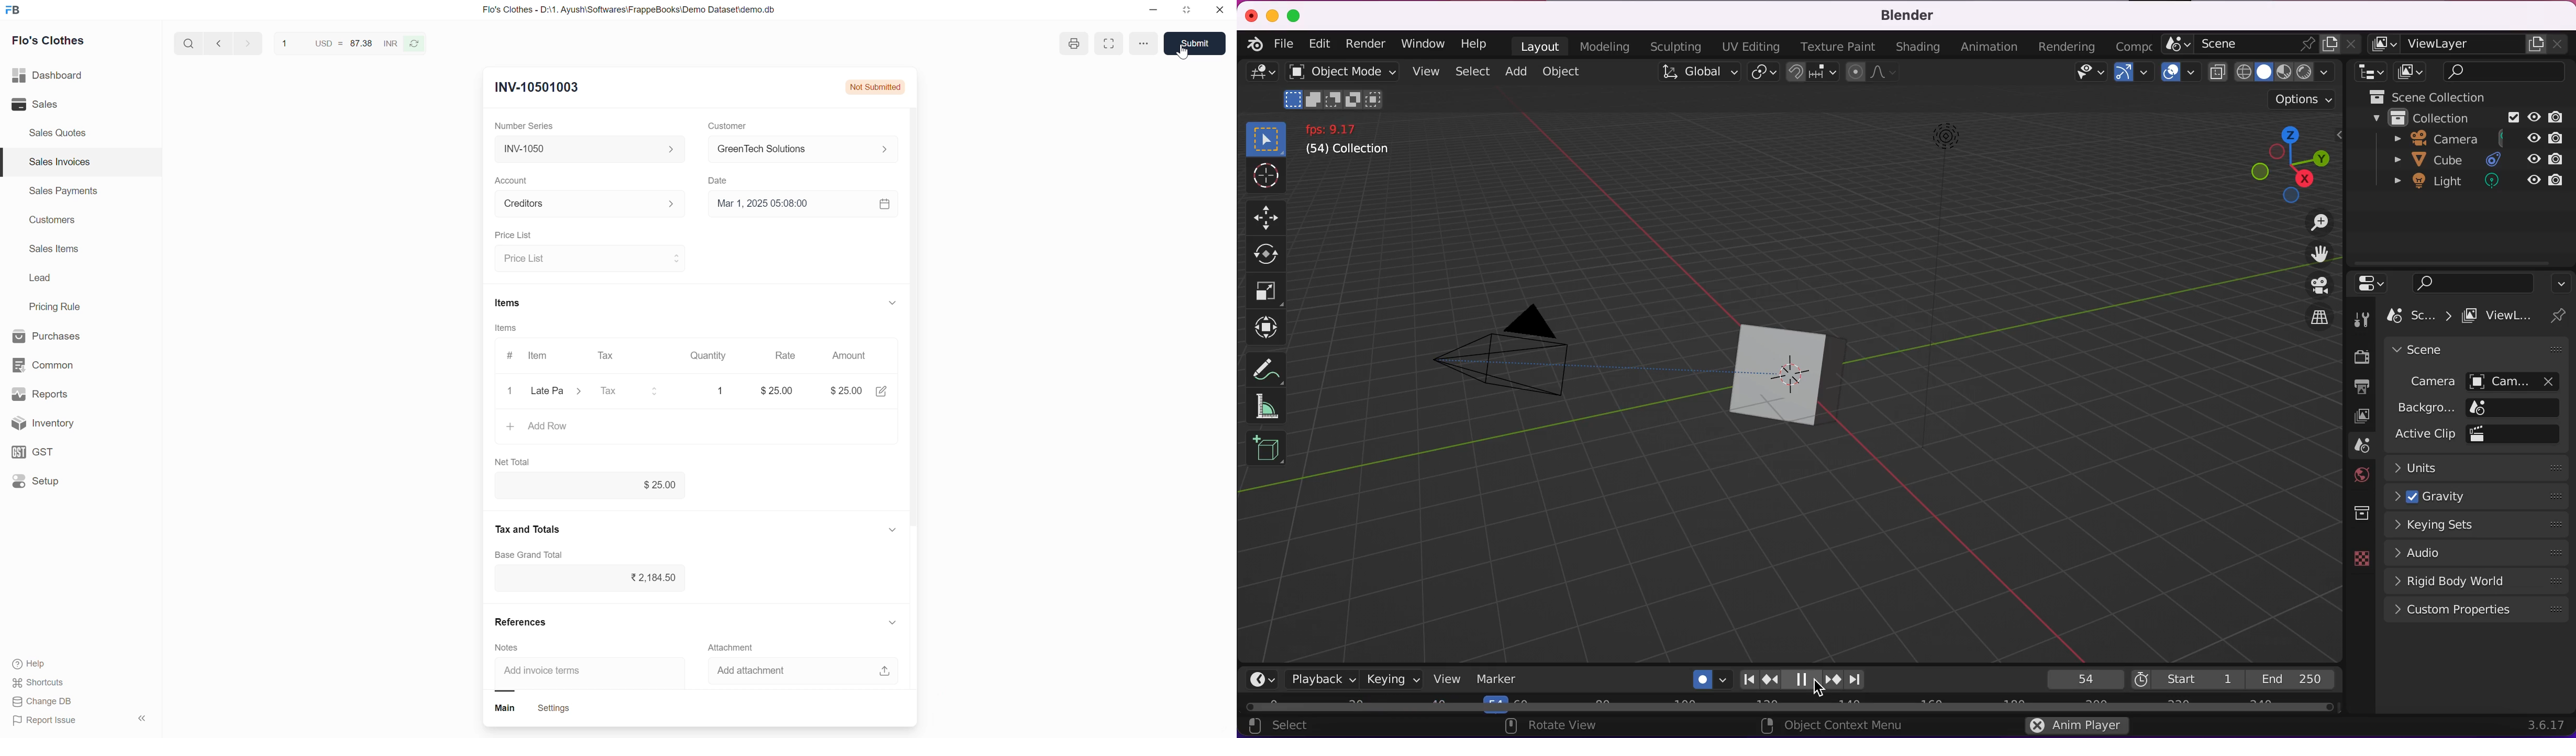  I want to click on Tax, so click(607, 358).